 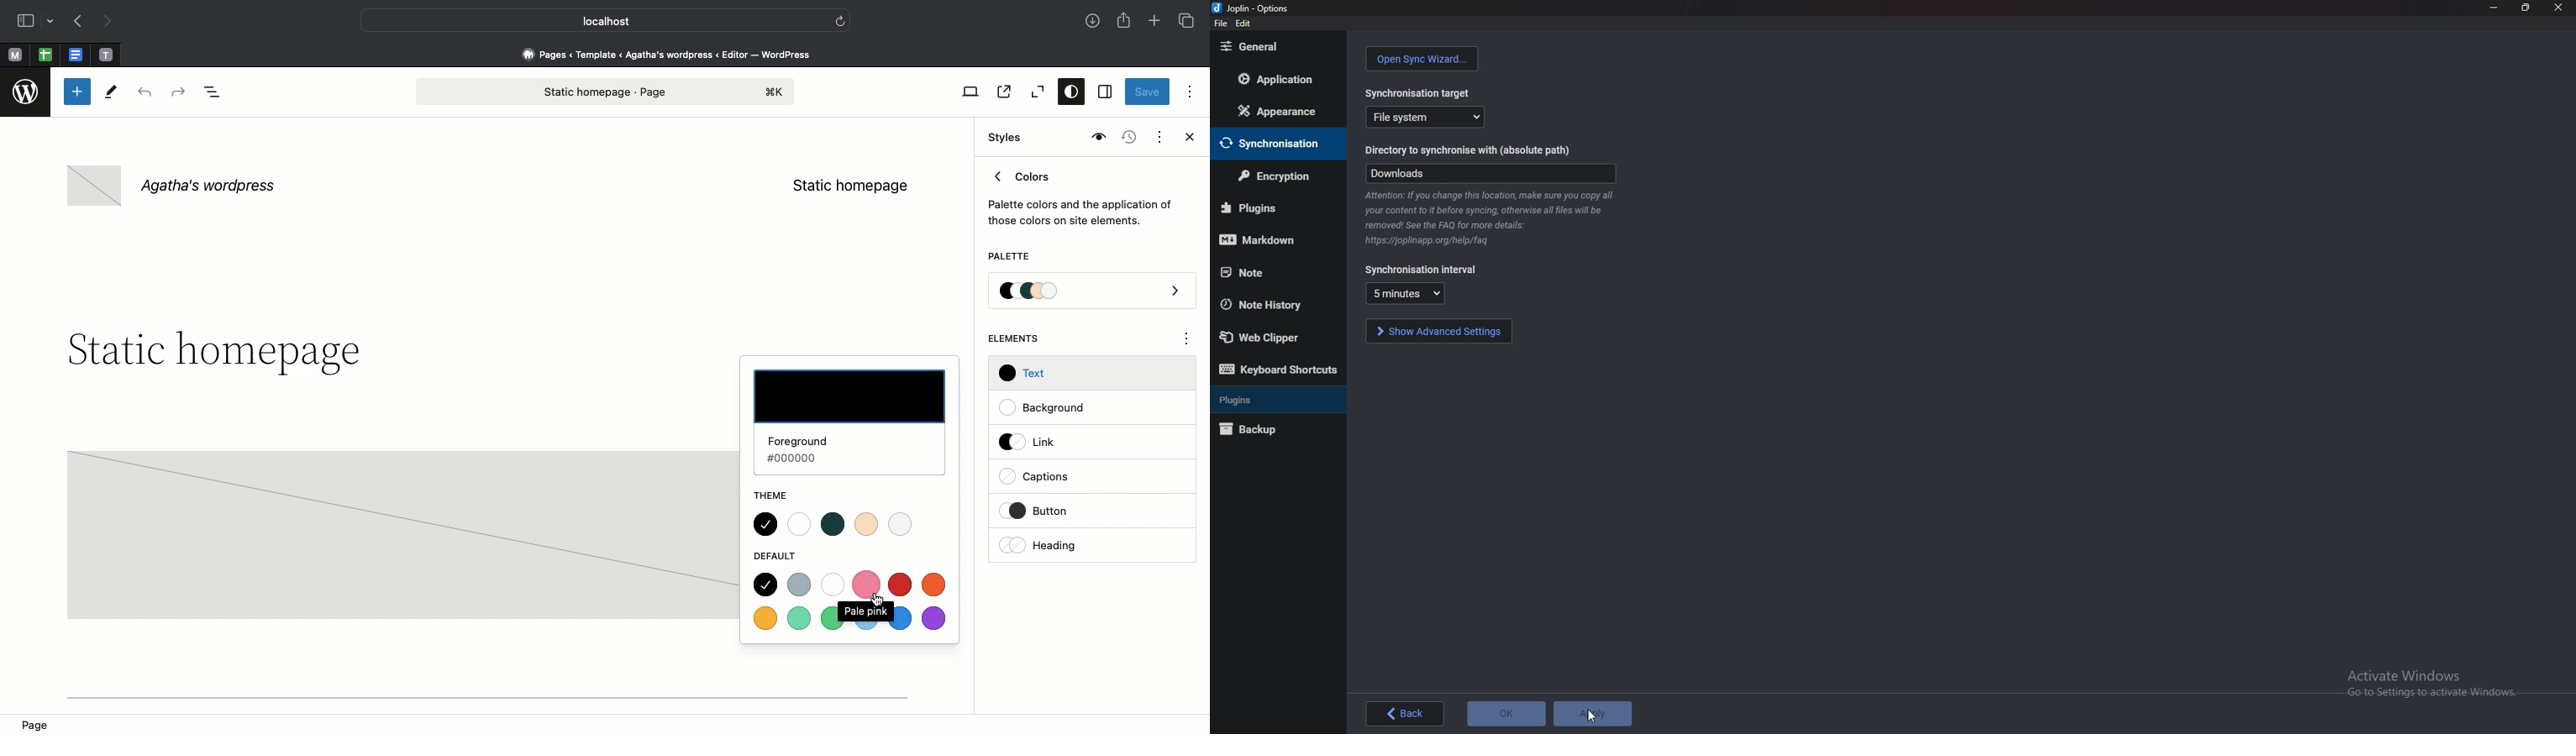 What do you see at coordinates (1272, 208) in the screenshot?
I see `Plugins` at bounding box center [1272, 208].